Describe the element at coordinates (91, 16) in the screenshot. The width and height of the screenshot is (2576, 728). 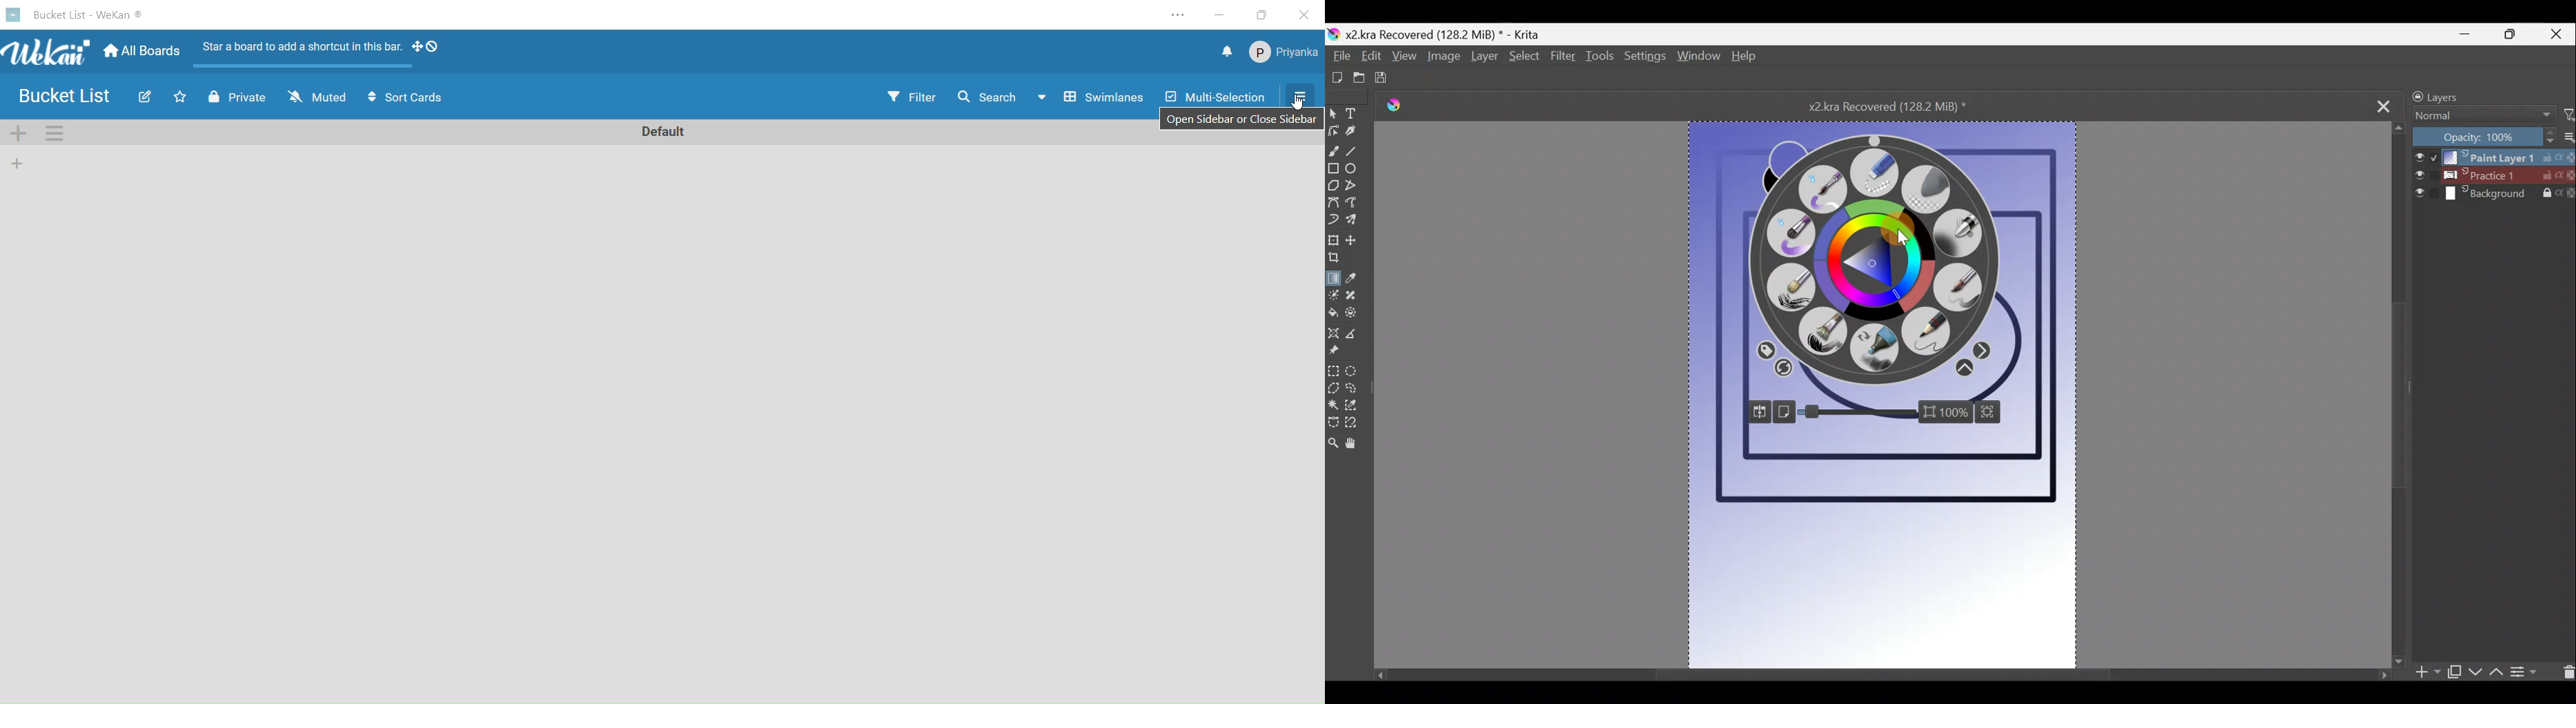
I see `board name` at that location.